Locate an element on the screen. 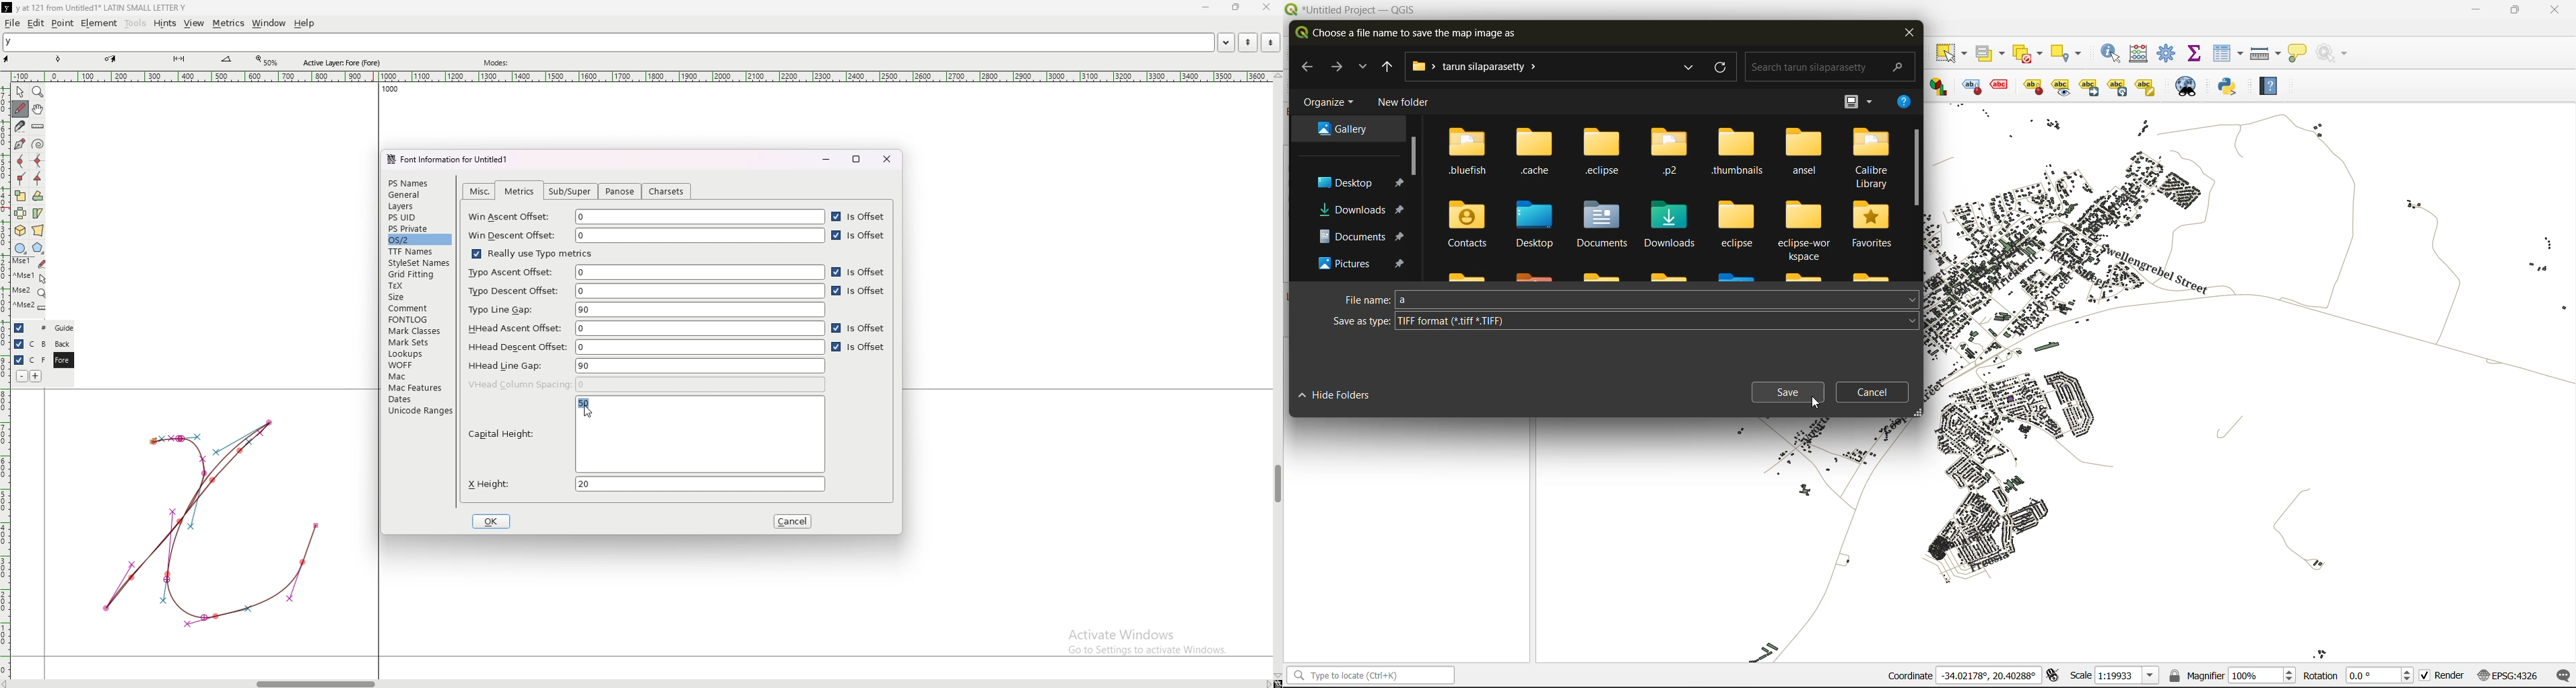 This screenshot has height=700, width=2576. point is located at coordinates (63, 23).